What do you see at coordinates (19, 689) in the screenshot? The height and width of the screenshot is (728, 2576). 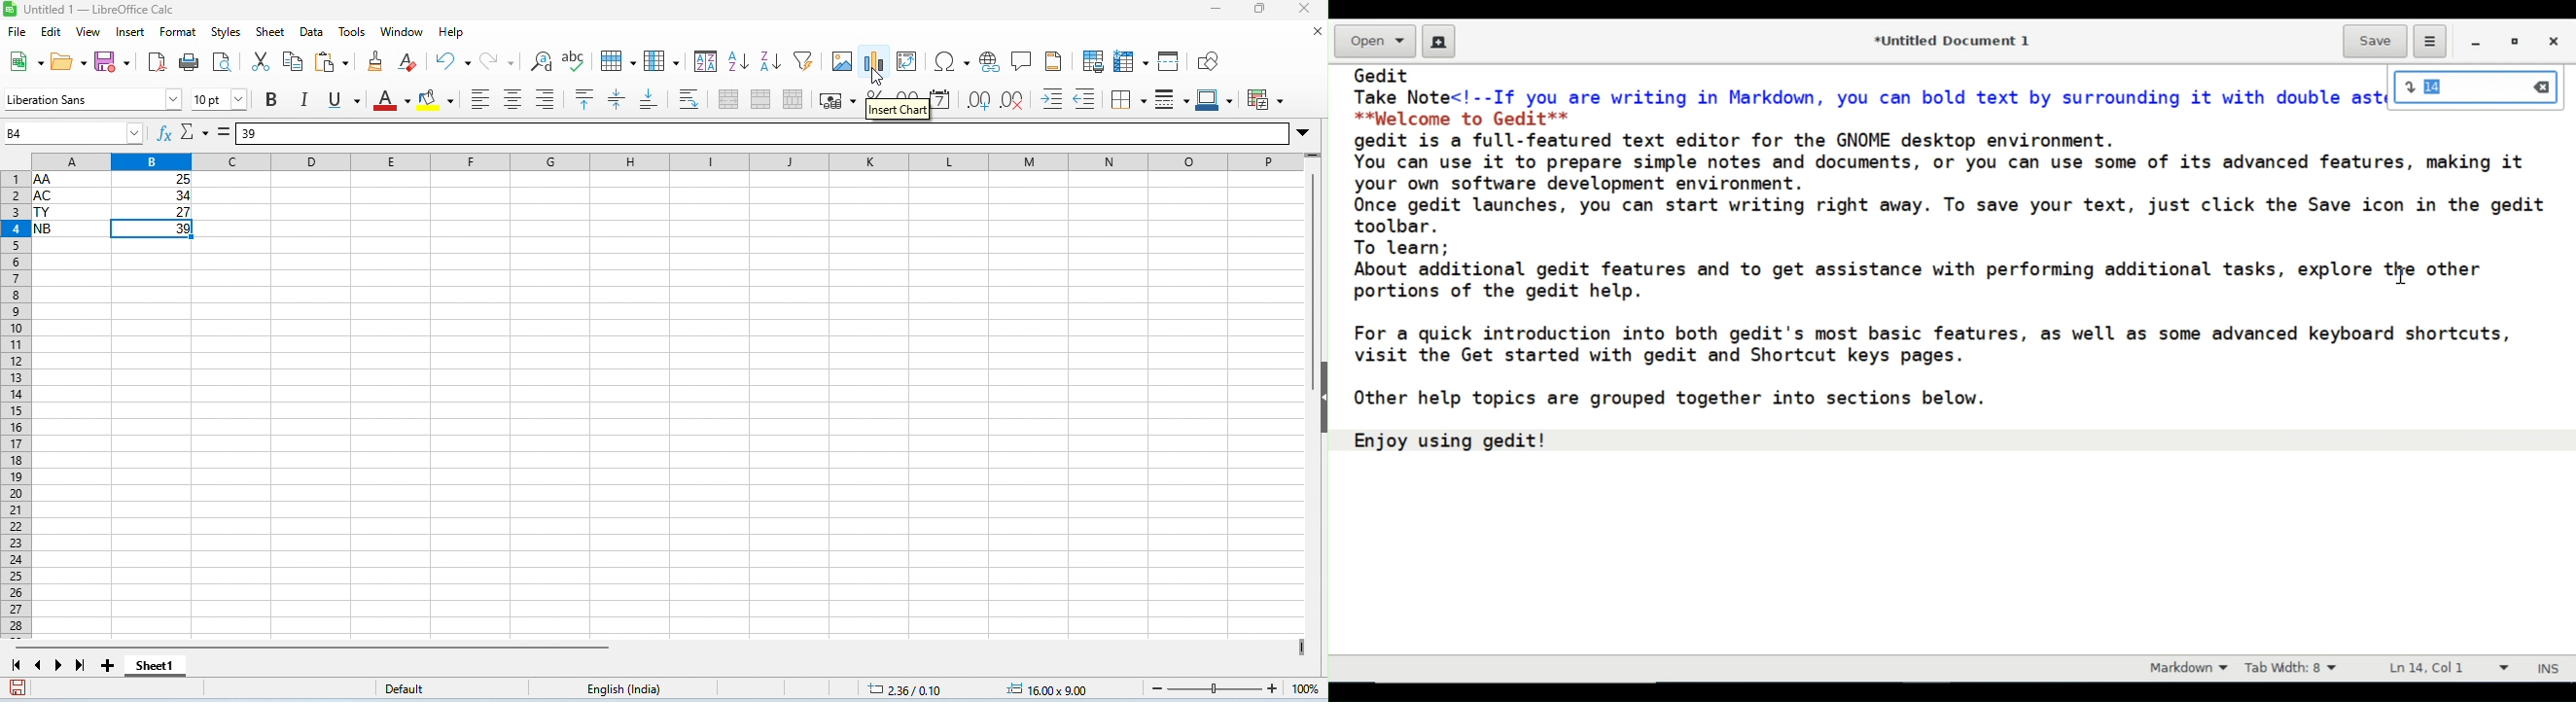 I see `save` at bounding box center [19, 689].